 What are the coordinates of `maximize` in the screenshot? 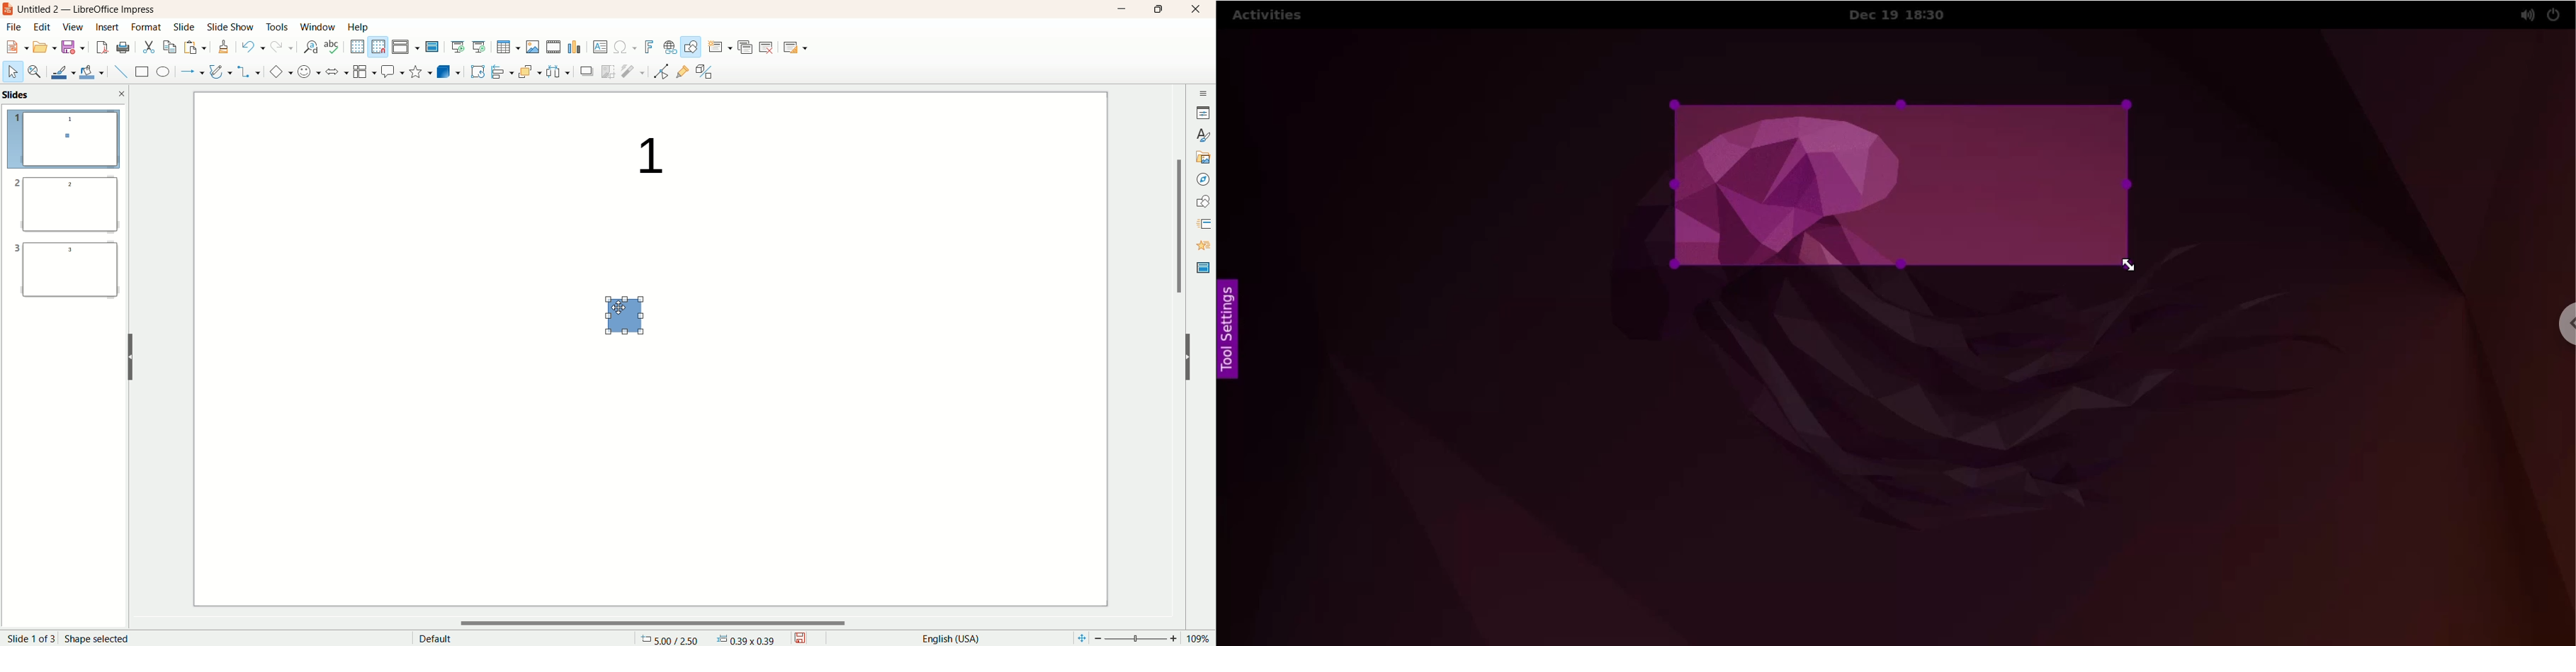 It's located at (1158, 11).